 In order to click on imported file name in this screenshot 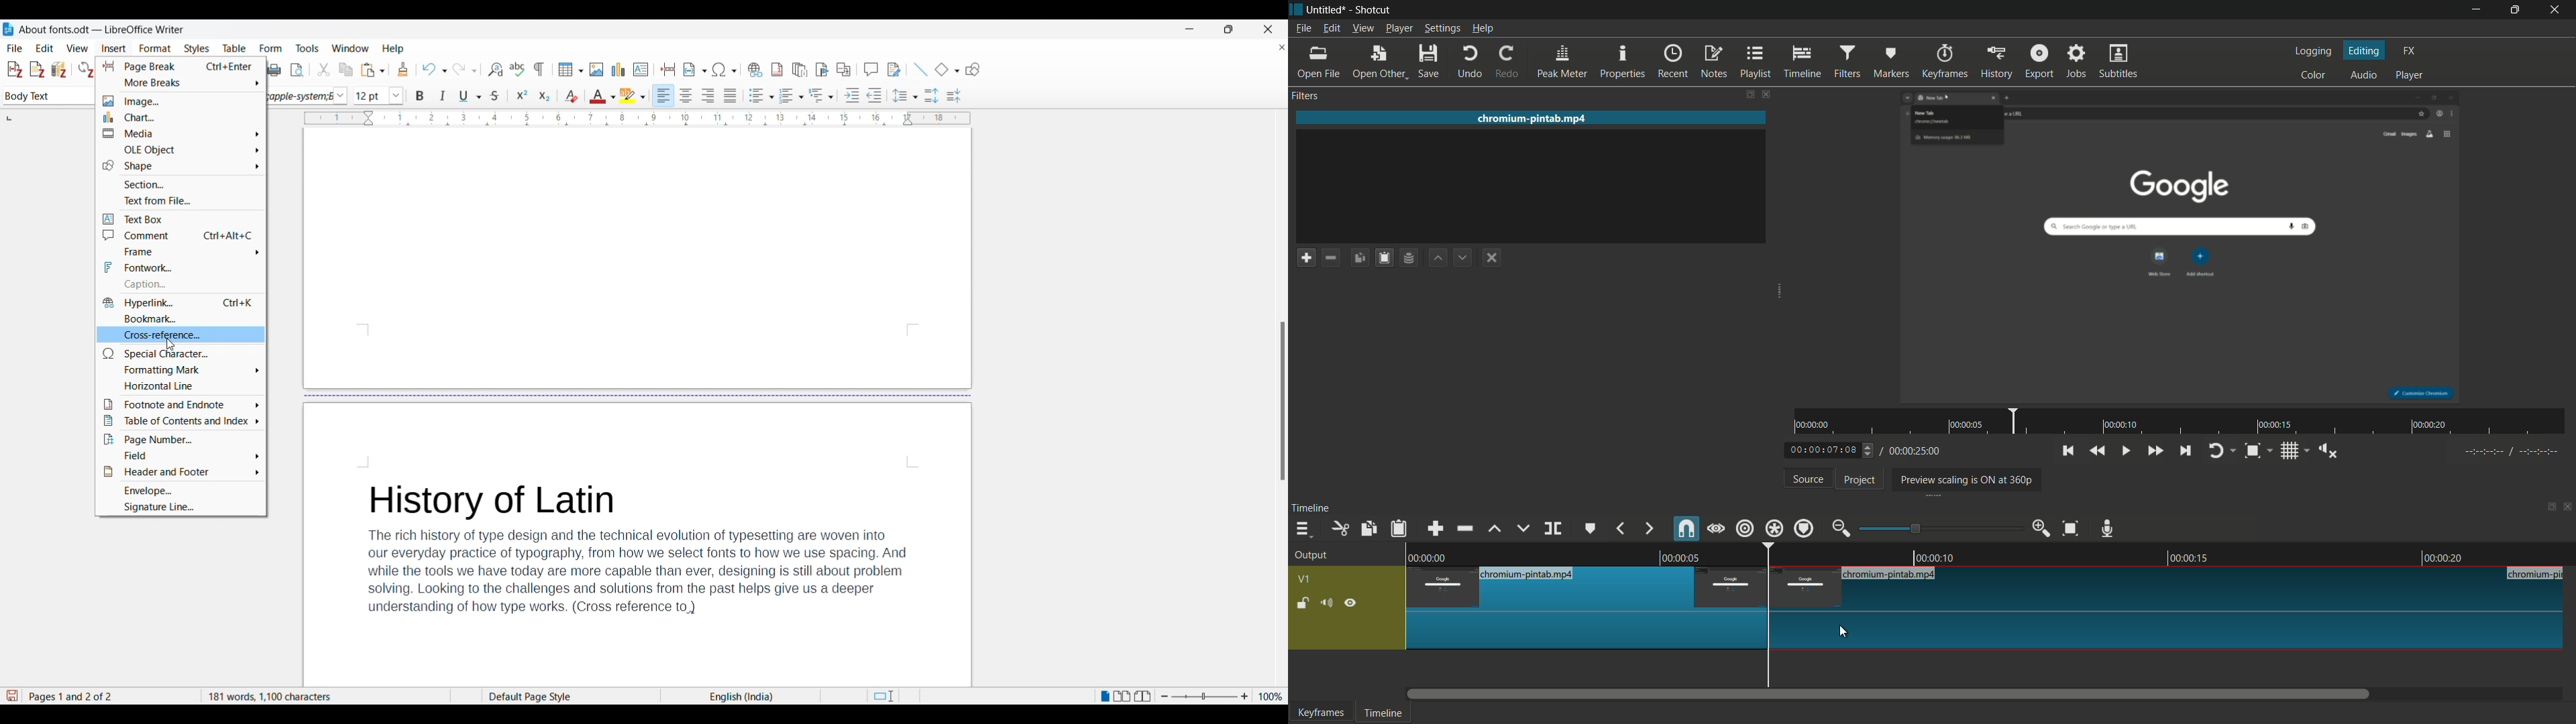, I will do `click(1532, 118)`.